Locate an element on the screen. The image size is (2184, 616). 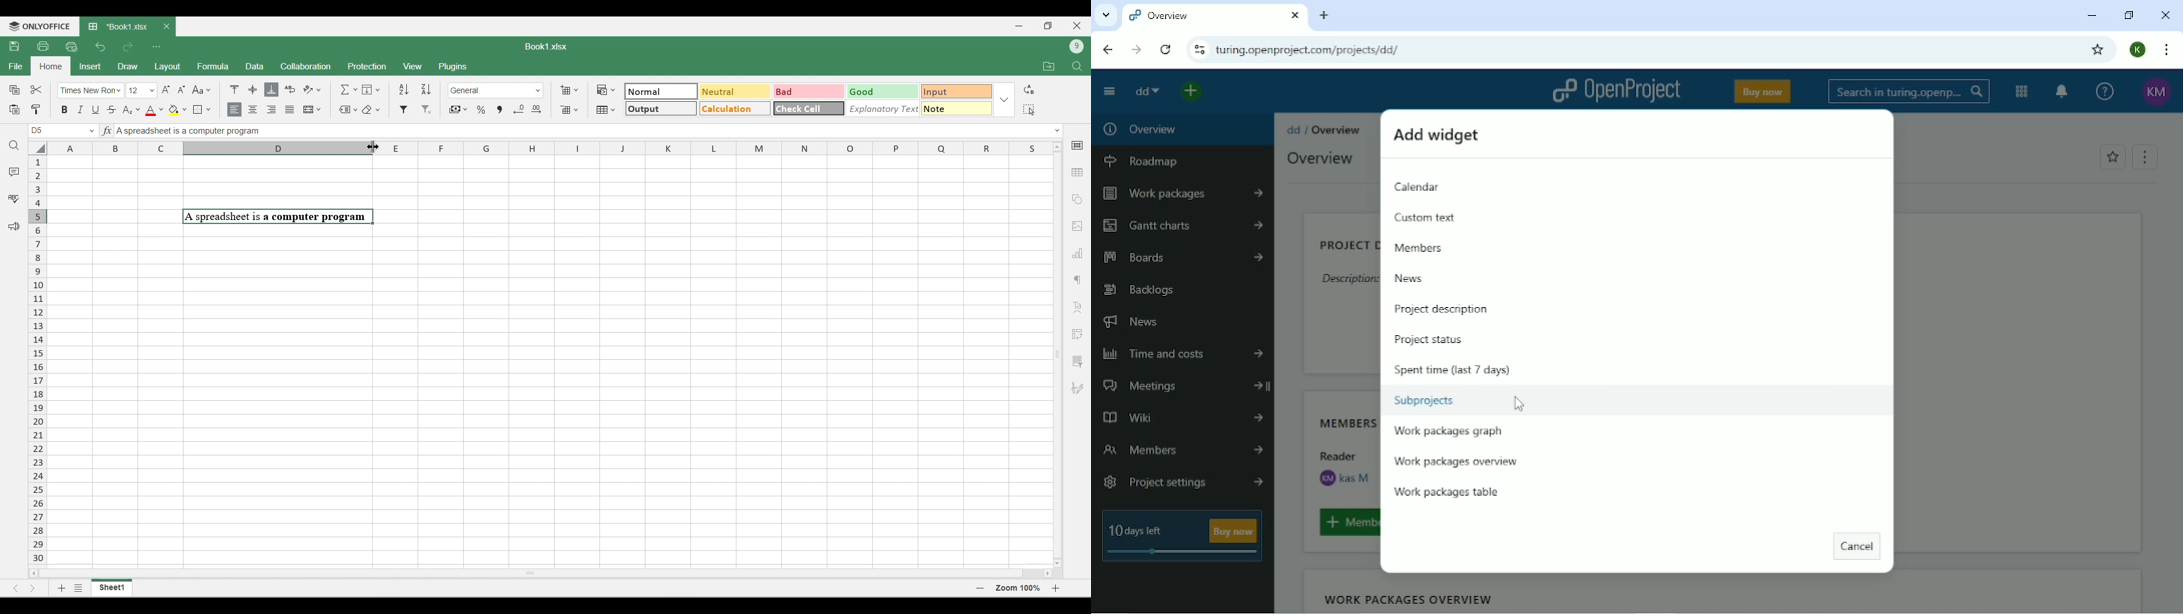
Delete cell options is located at coordinates (569, 110).